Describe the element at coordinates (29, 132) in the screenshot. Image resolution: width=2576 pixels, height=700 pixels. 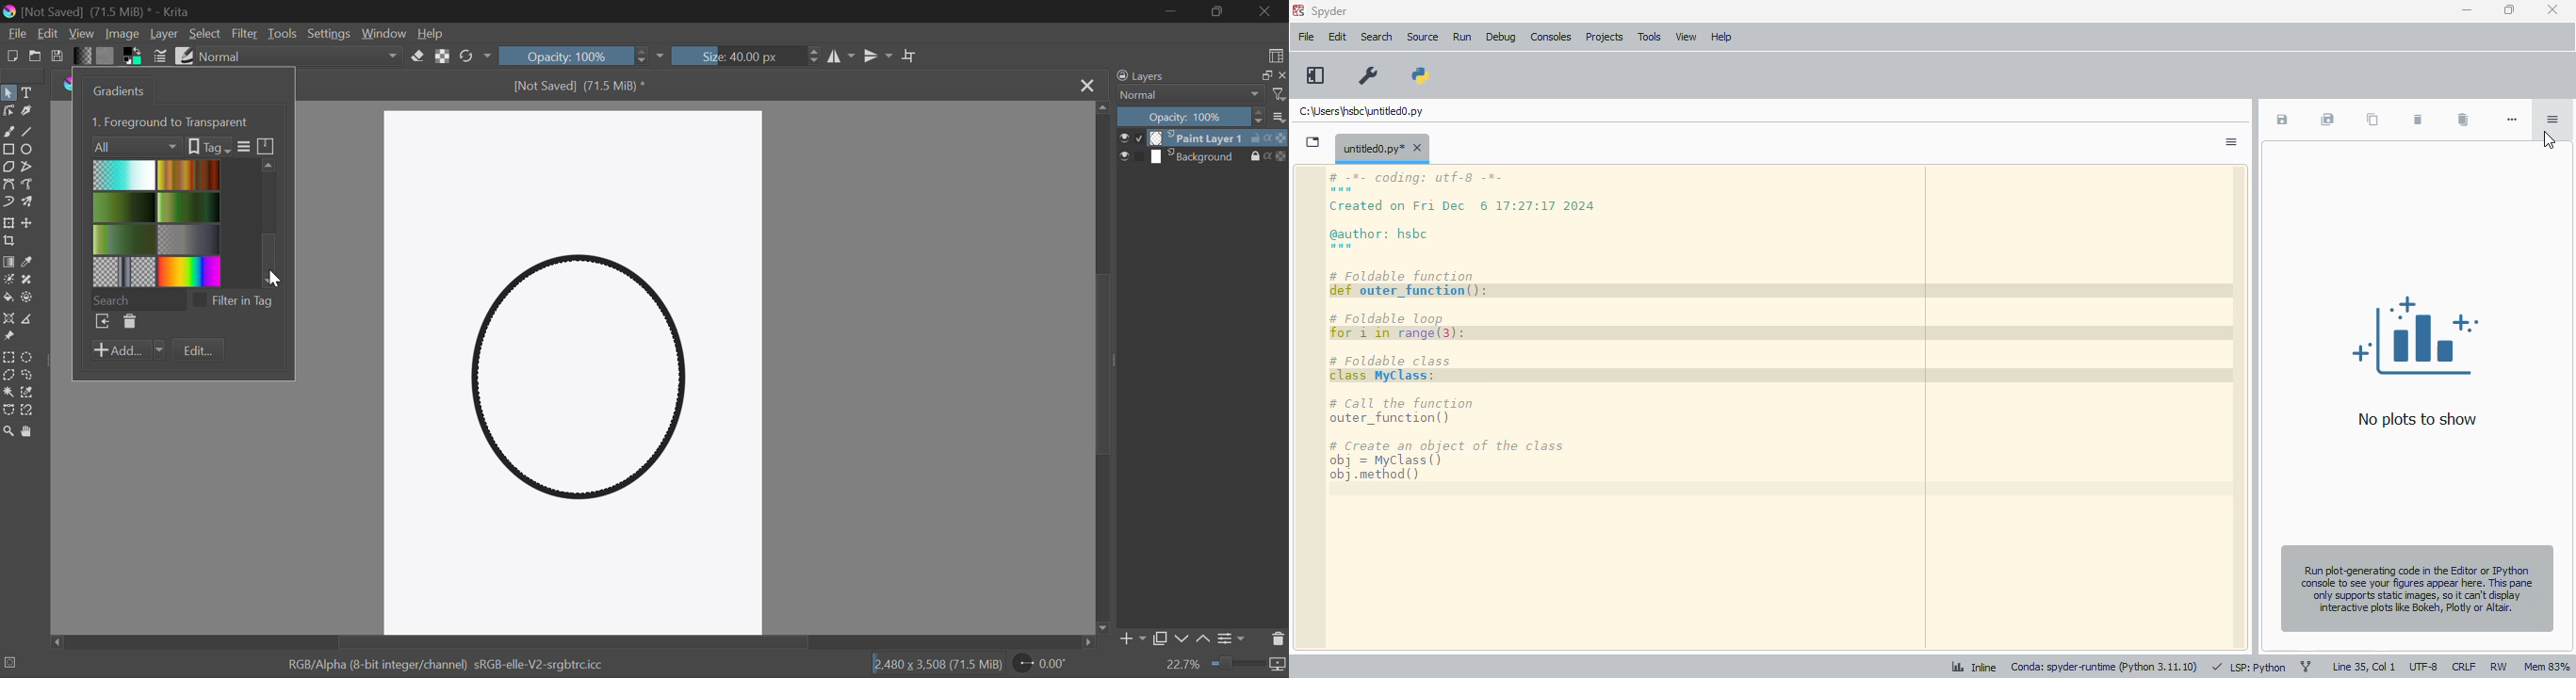
I see `Line` at that location.